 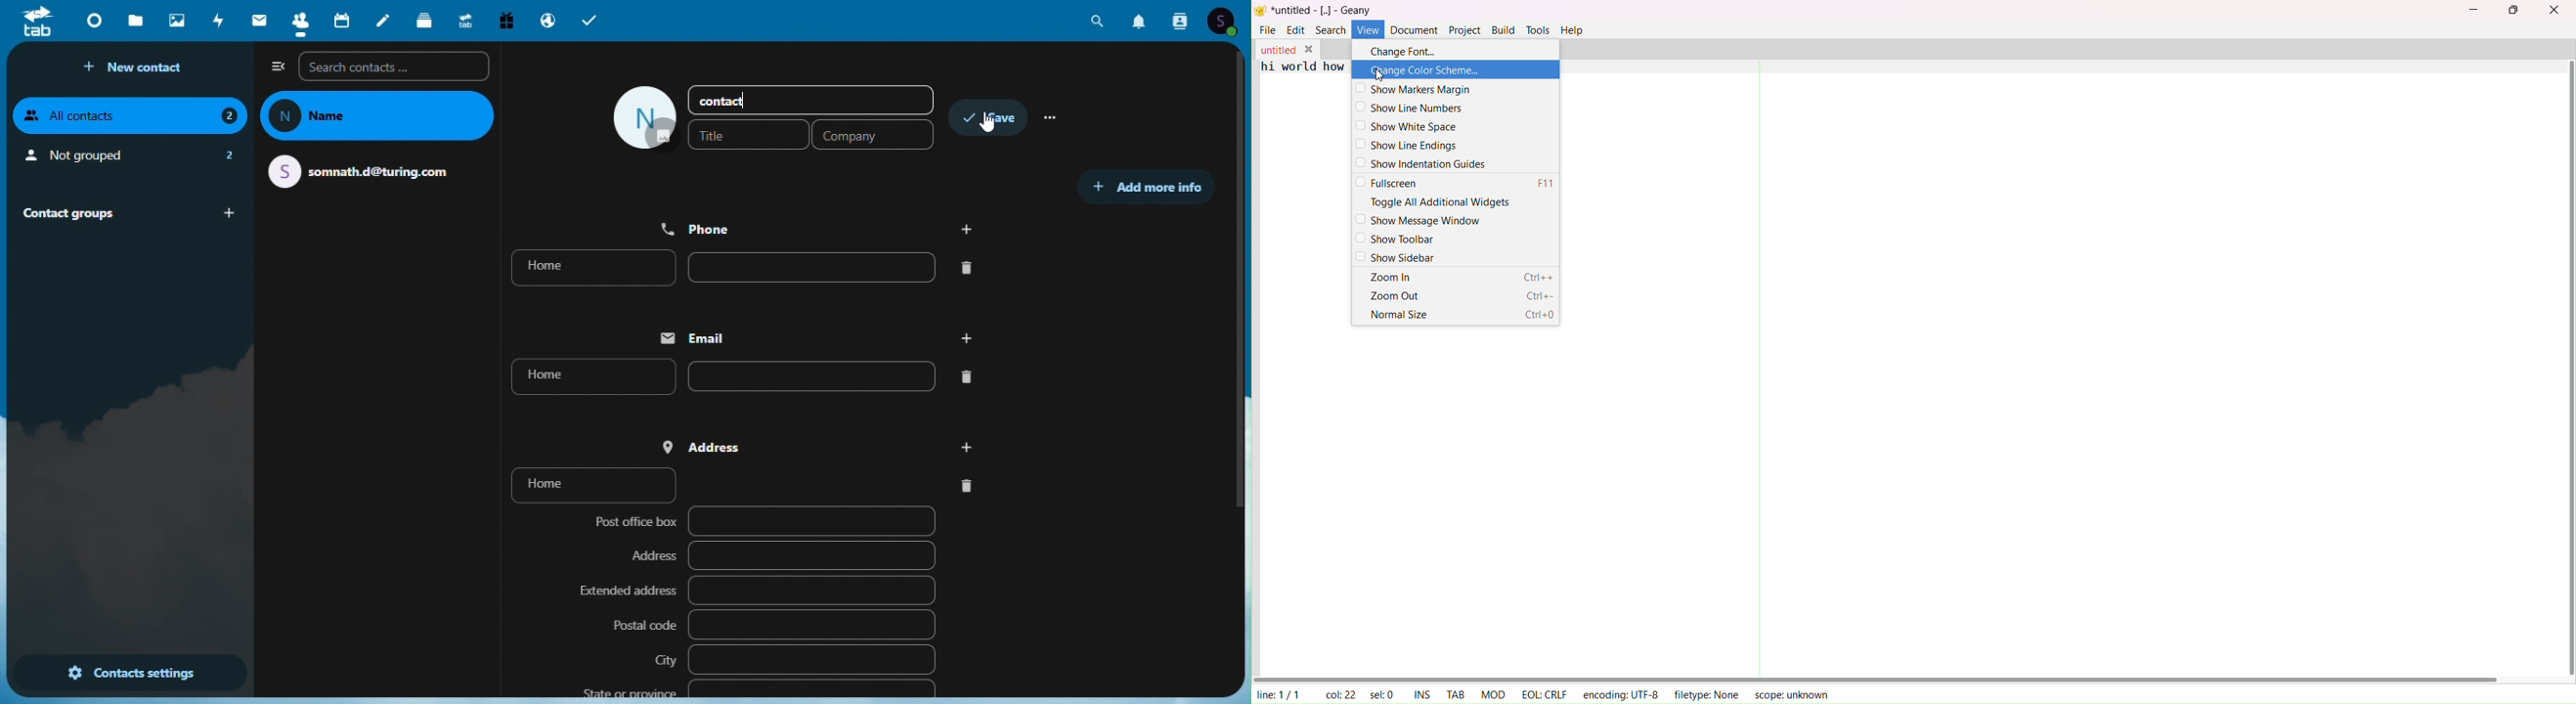 I want to click on home, so click(x=747, y=483).